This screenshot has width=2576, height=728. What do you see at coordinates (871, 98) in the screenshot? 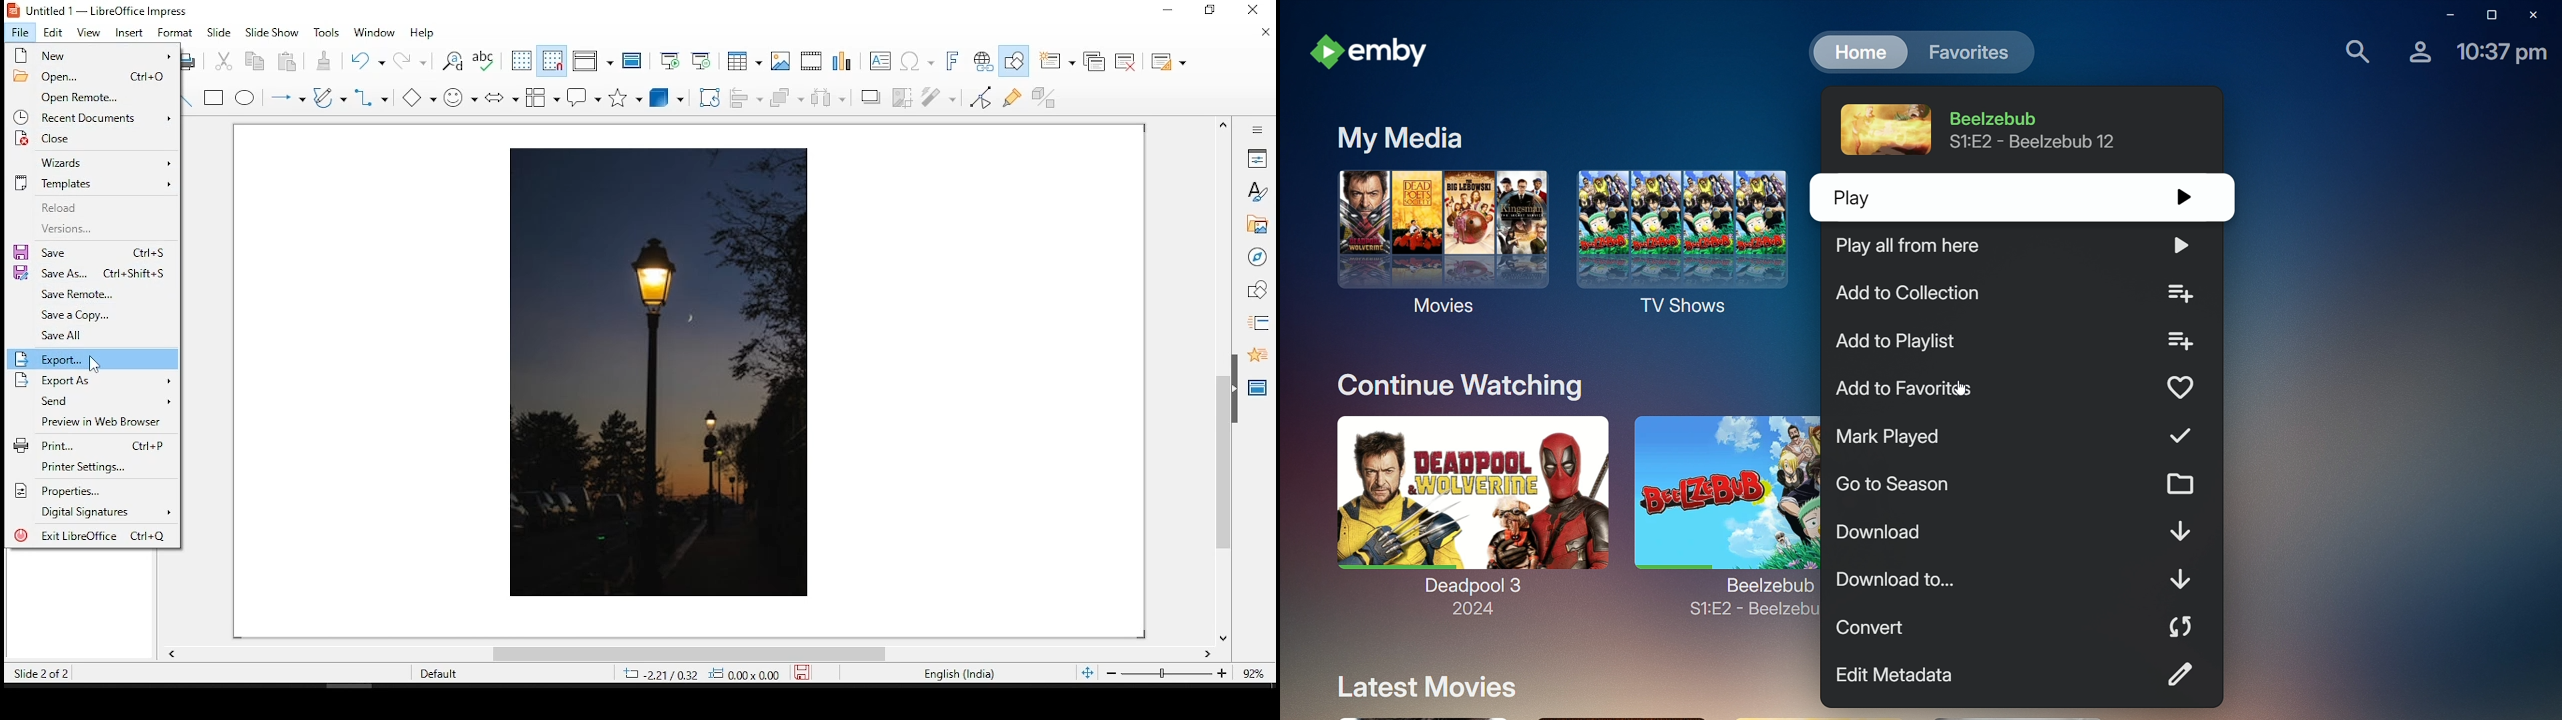
I see `shadow` at bounding box center [871, 98].